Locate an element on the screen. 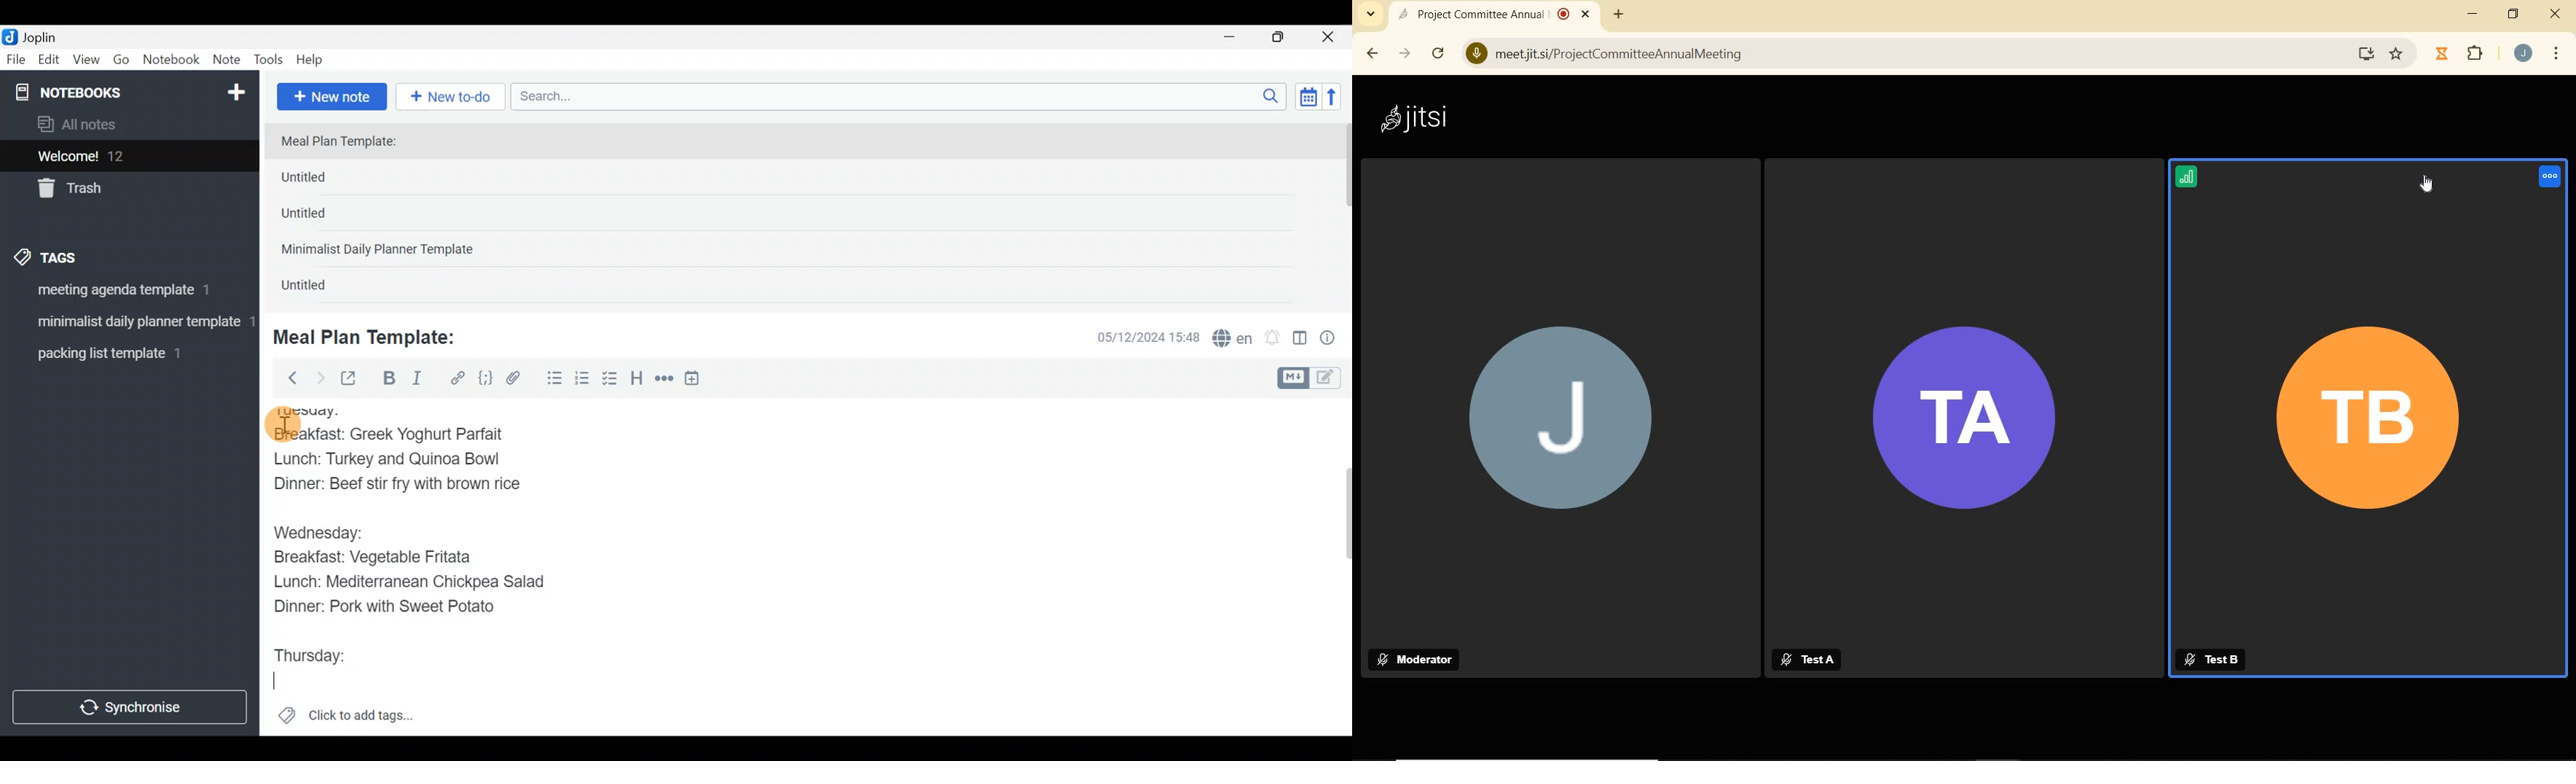 The image size is (2576, 784). Tag 3 is located at coordinates (125, 353).